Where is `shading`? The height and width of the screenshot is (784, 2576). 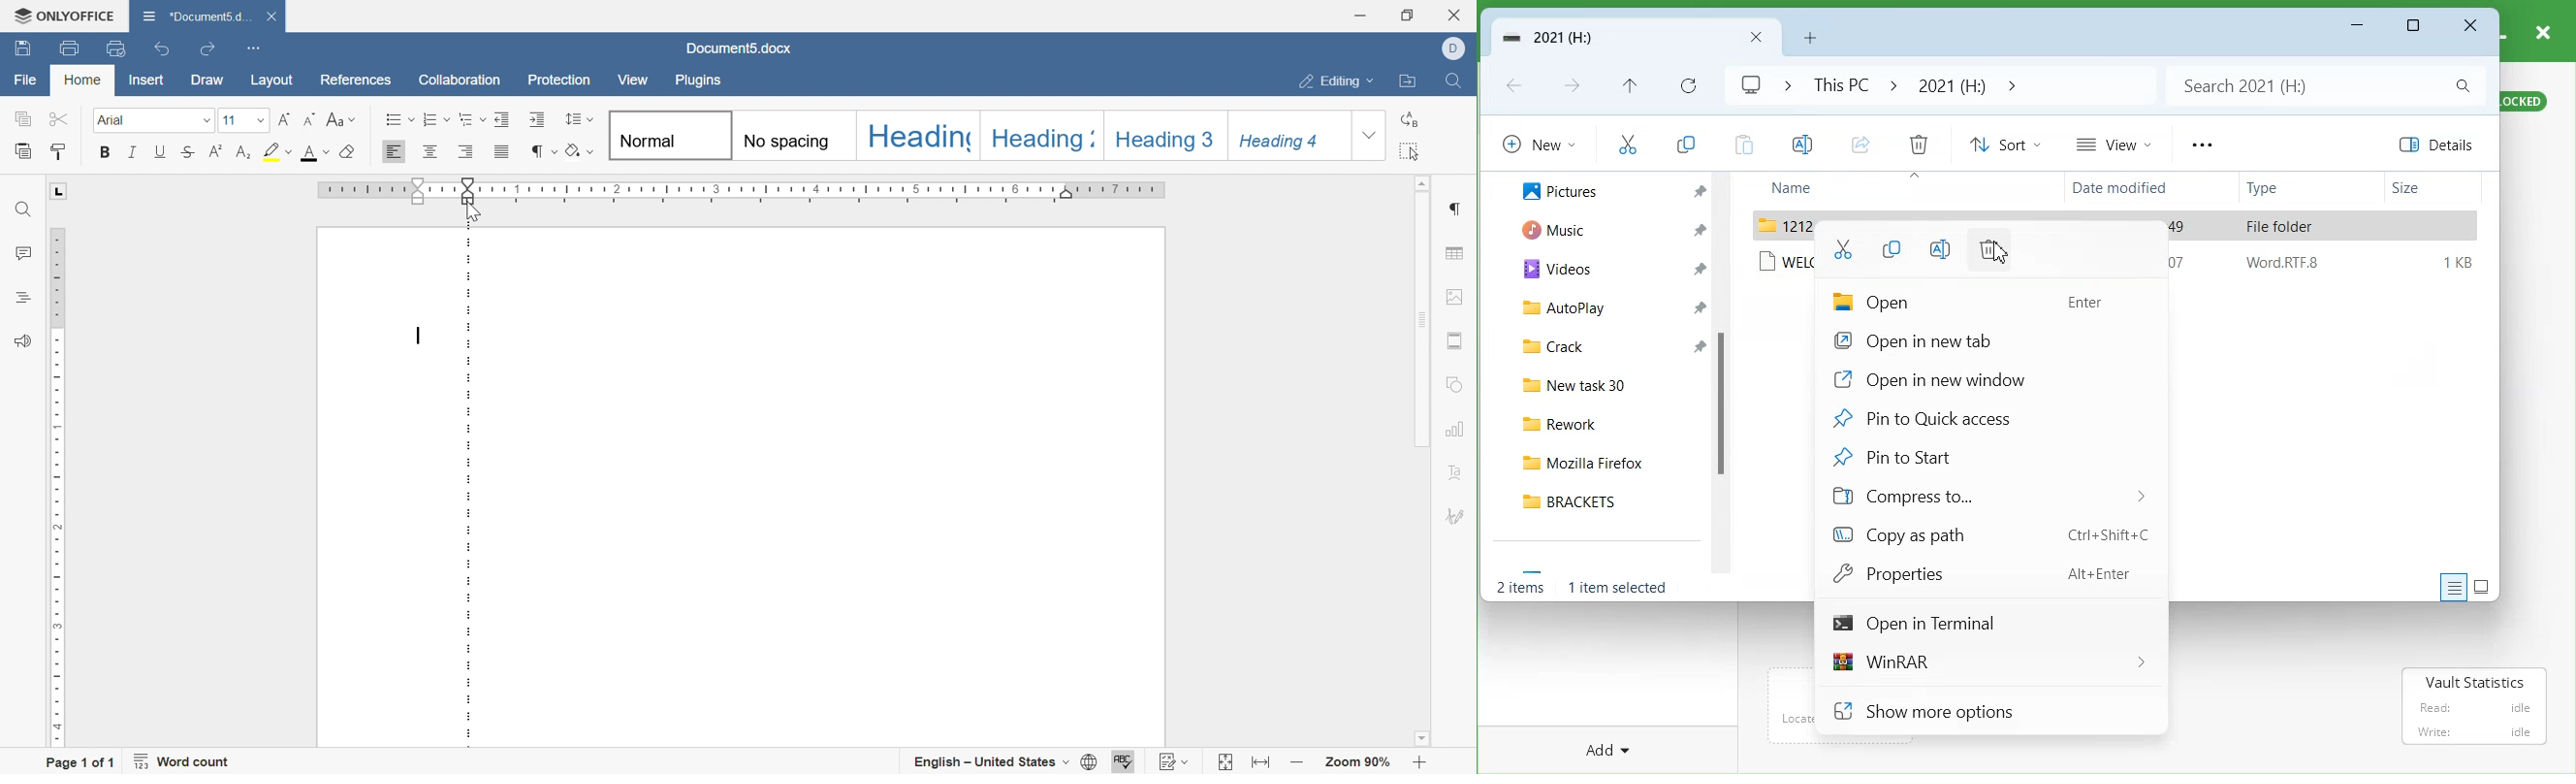 shading is located at coordinates (582, 153).